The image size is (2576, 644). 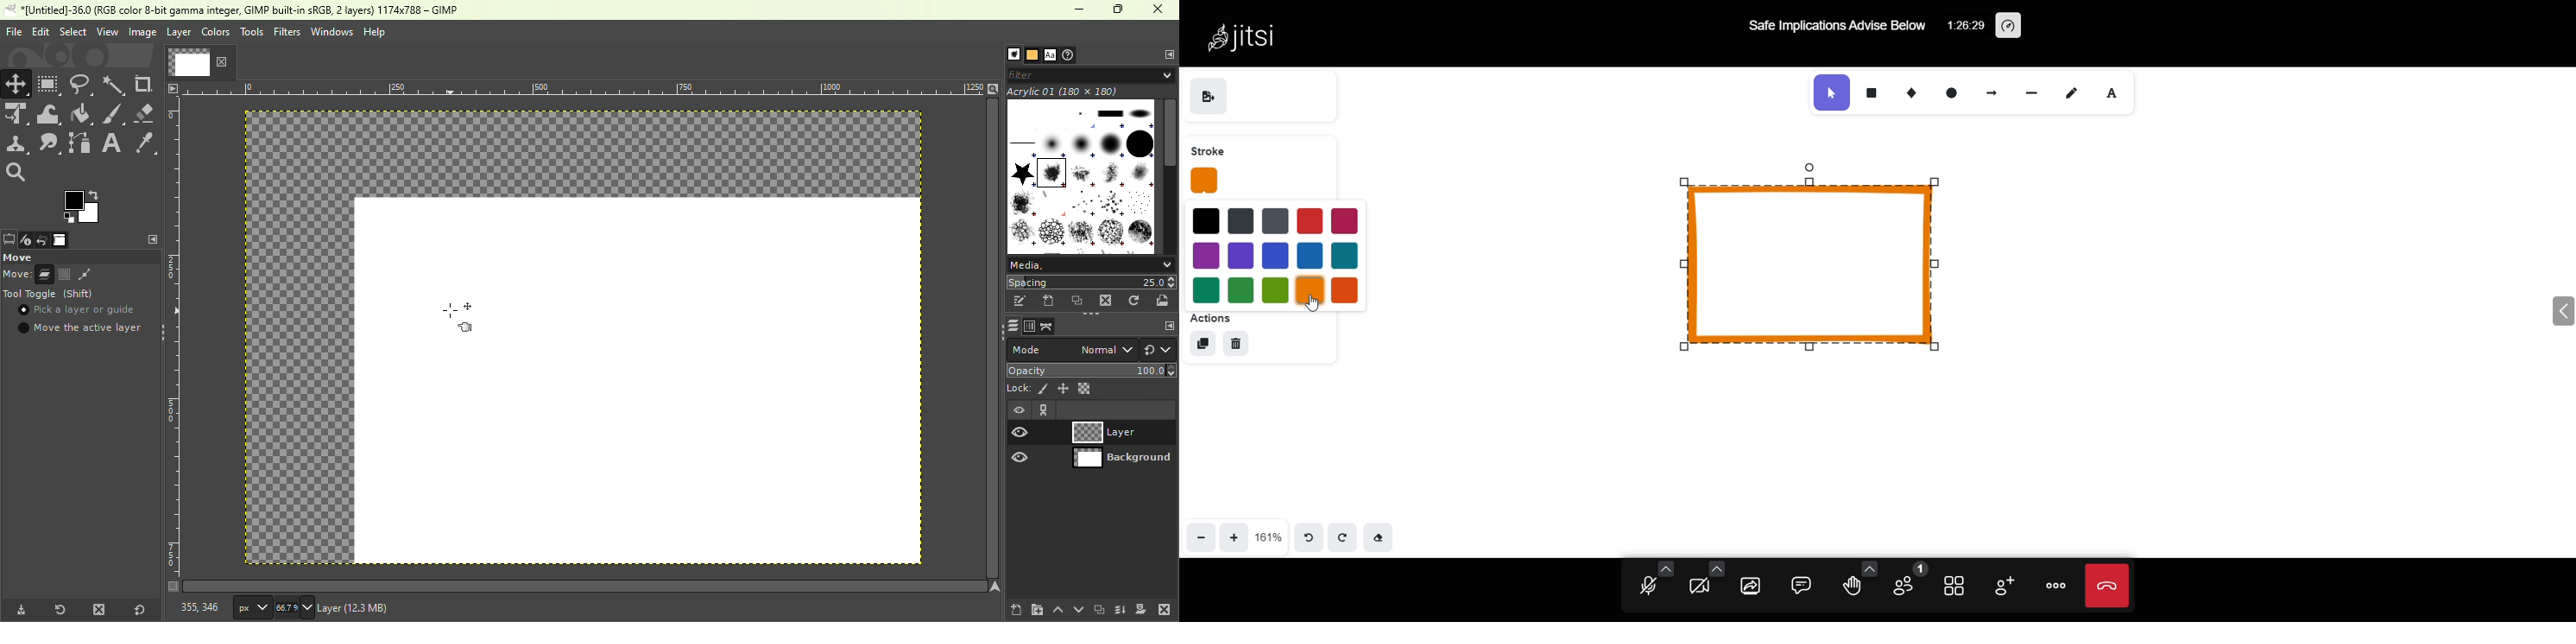 I want to click on Create a duplicate of the layer and add it to the image, so click(x=1098, y=609).